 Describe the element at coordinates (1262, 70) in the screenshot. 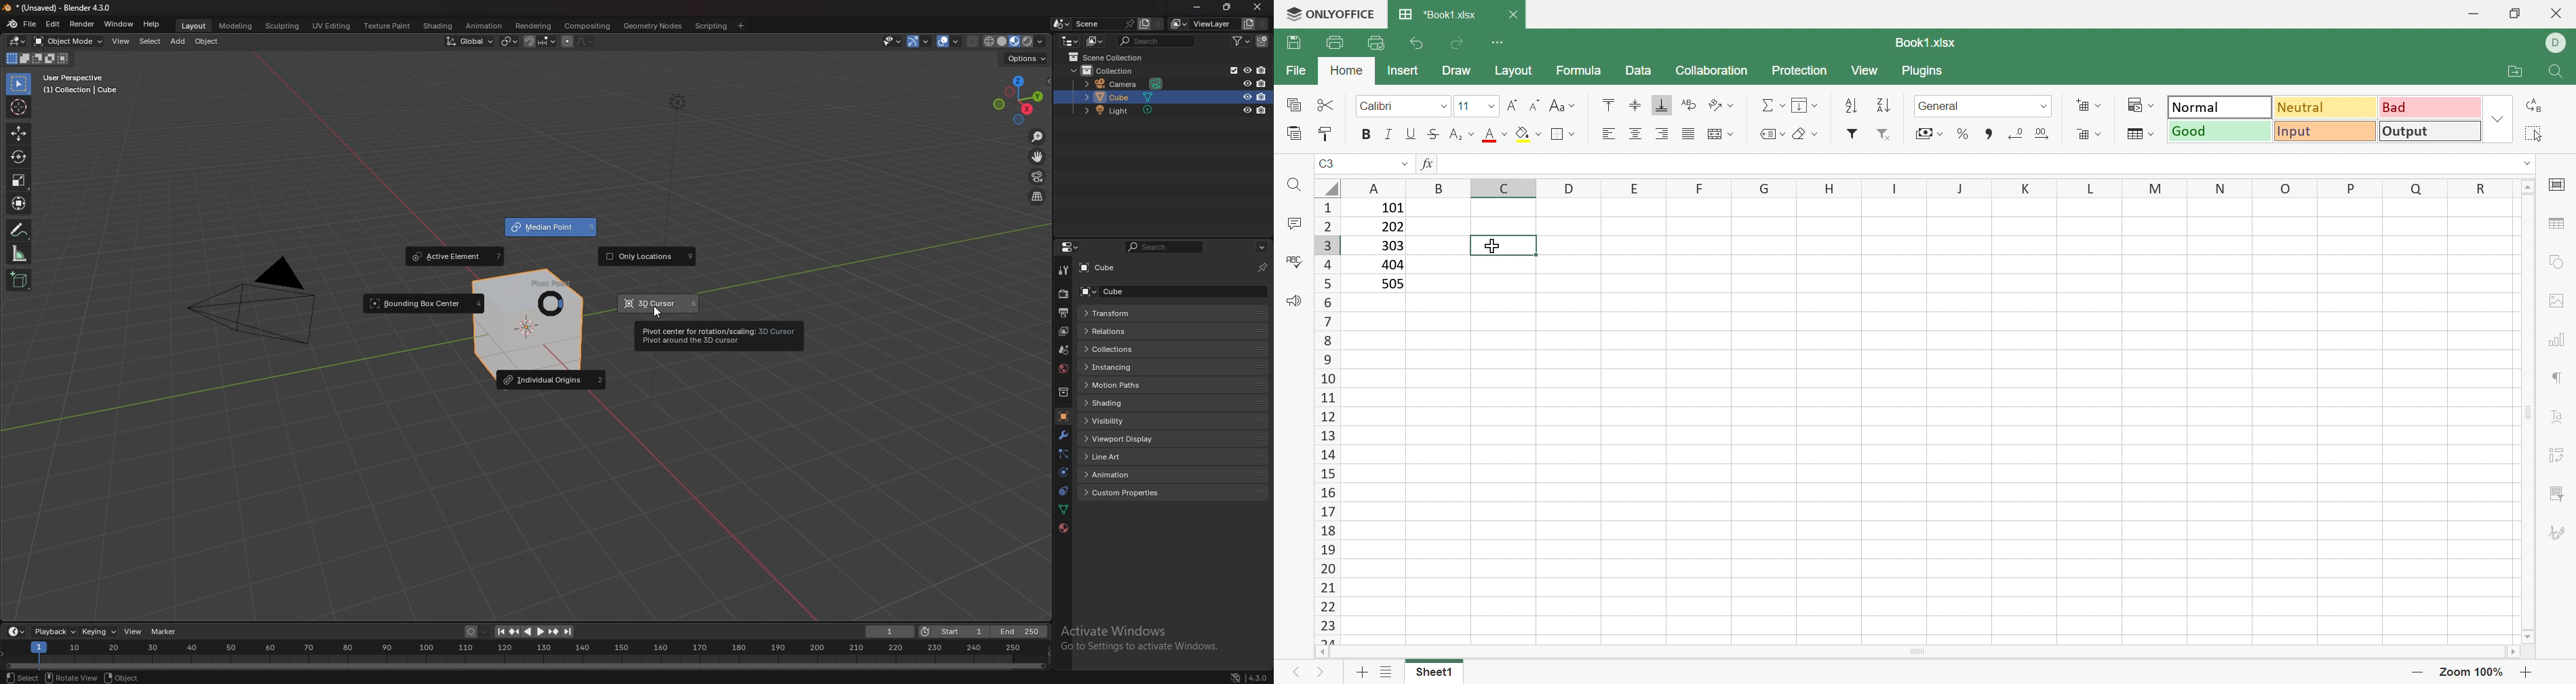

I see `disable in renders` at that location.